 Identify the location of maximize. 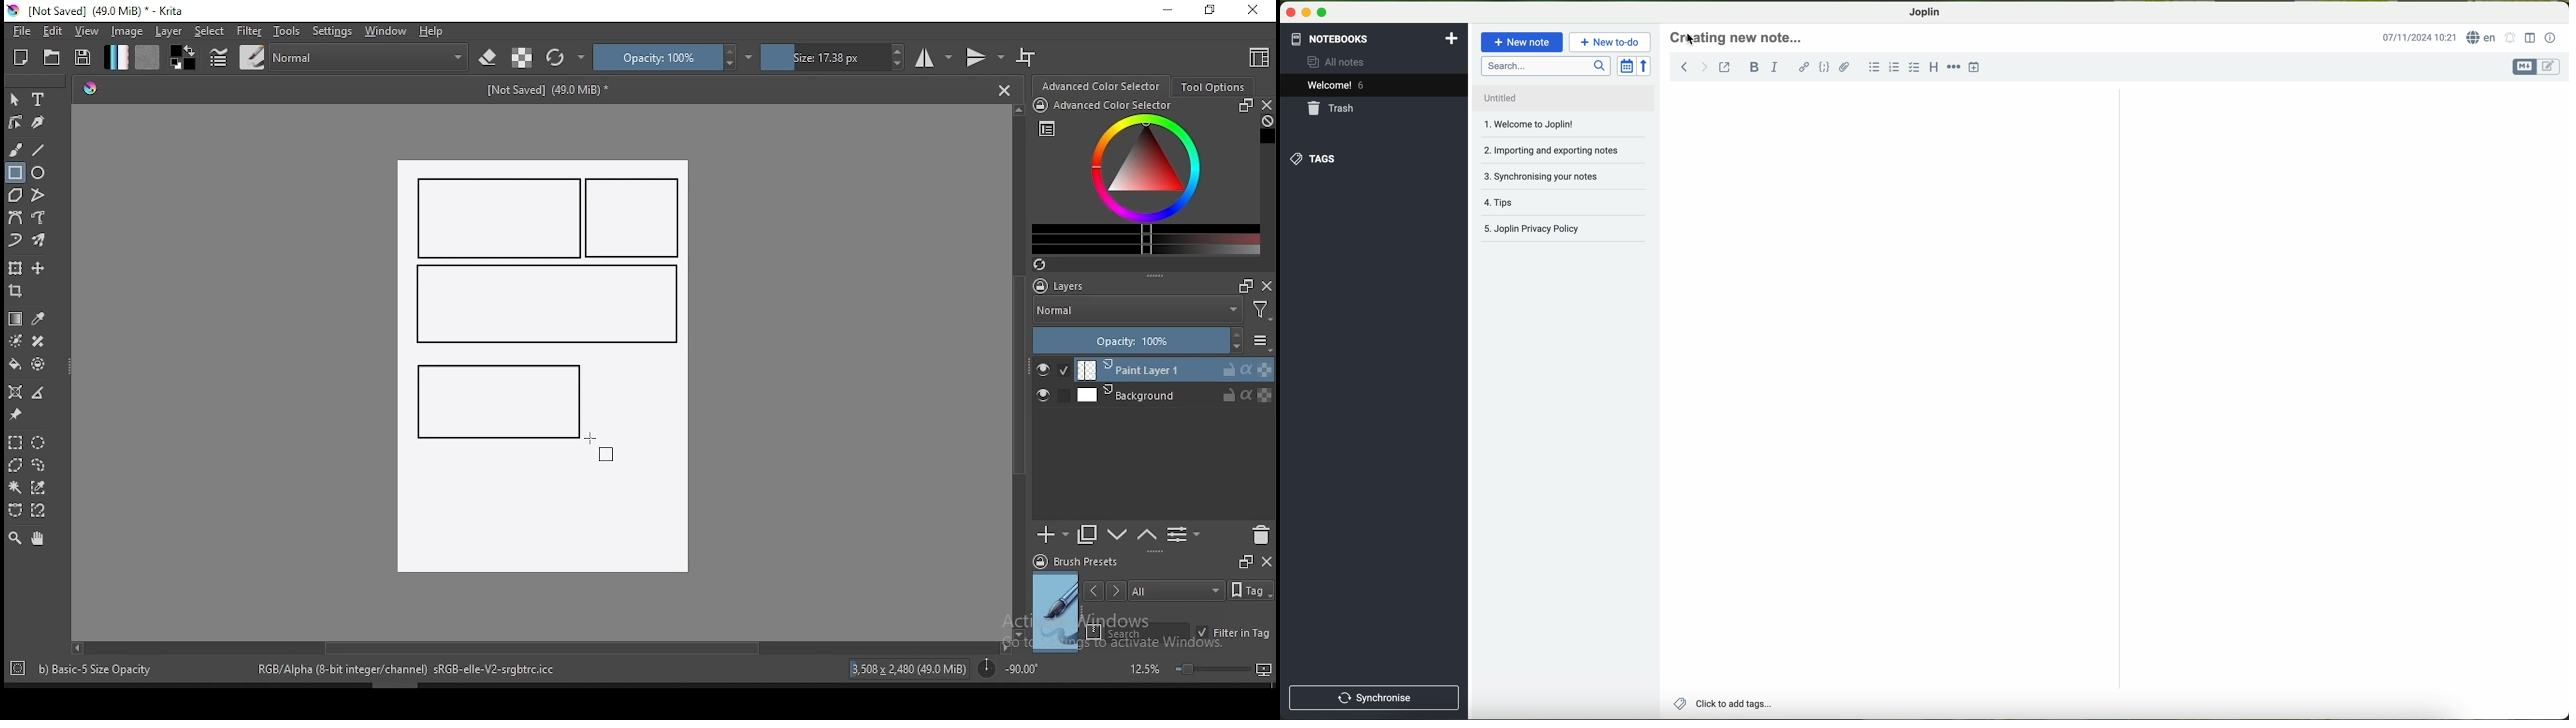
(1323, 12).